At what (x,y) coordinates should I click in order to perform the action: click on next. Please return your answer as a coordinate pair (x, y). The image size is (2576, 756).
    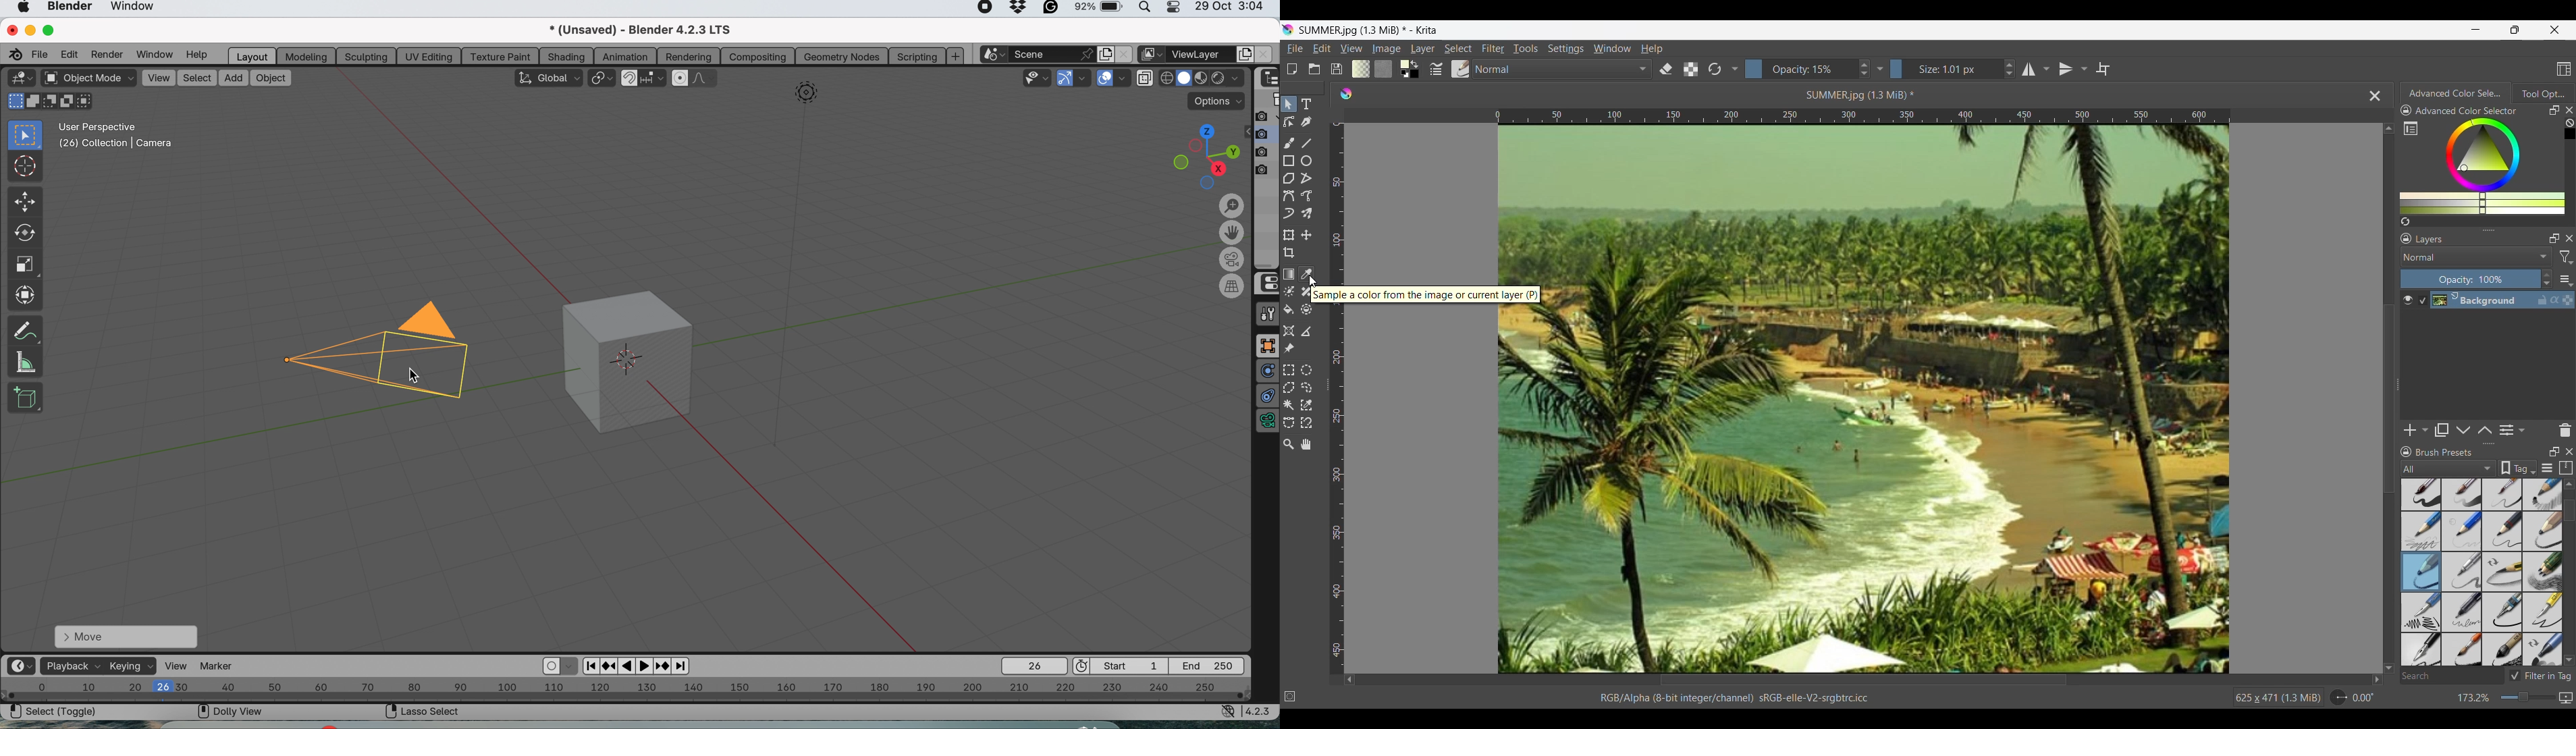
    Looking at the image, I should click on (682, 666).